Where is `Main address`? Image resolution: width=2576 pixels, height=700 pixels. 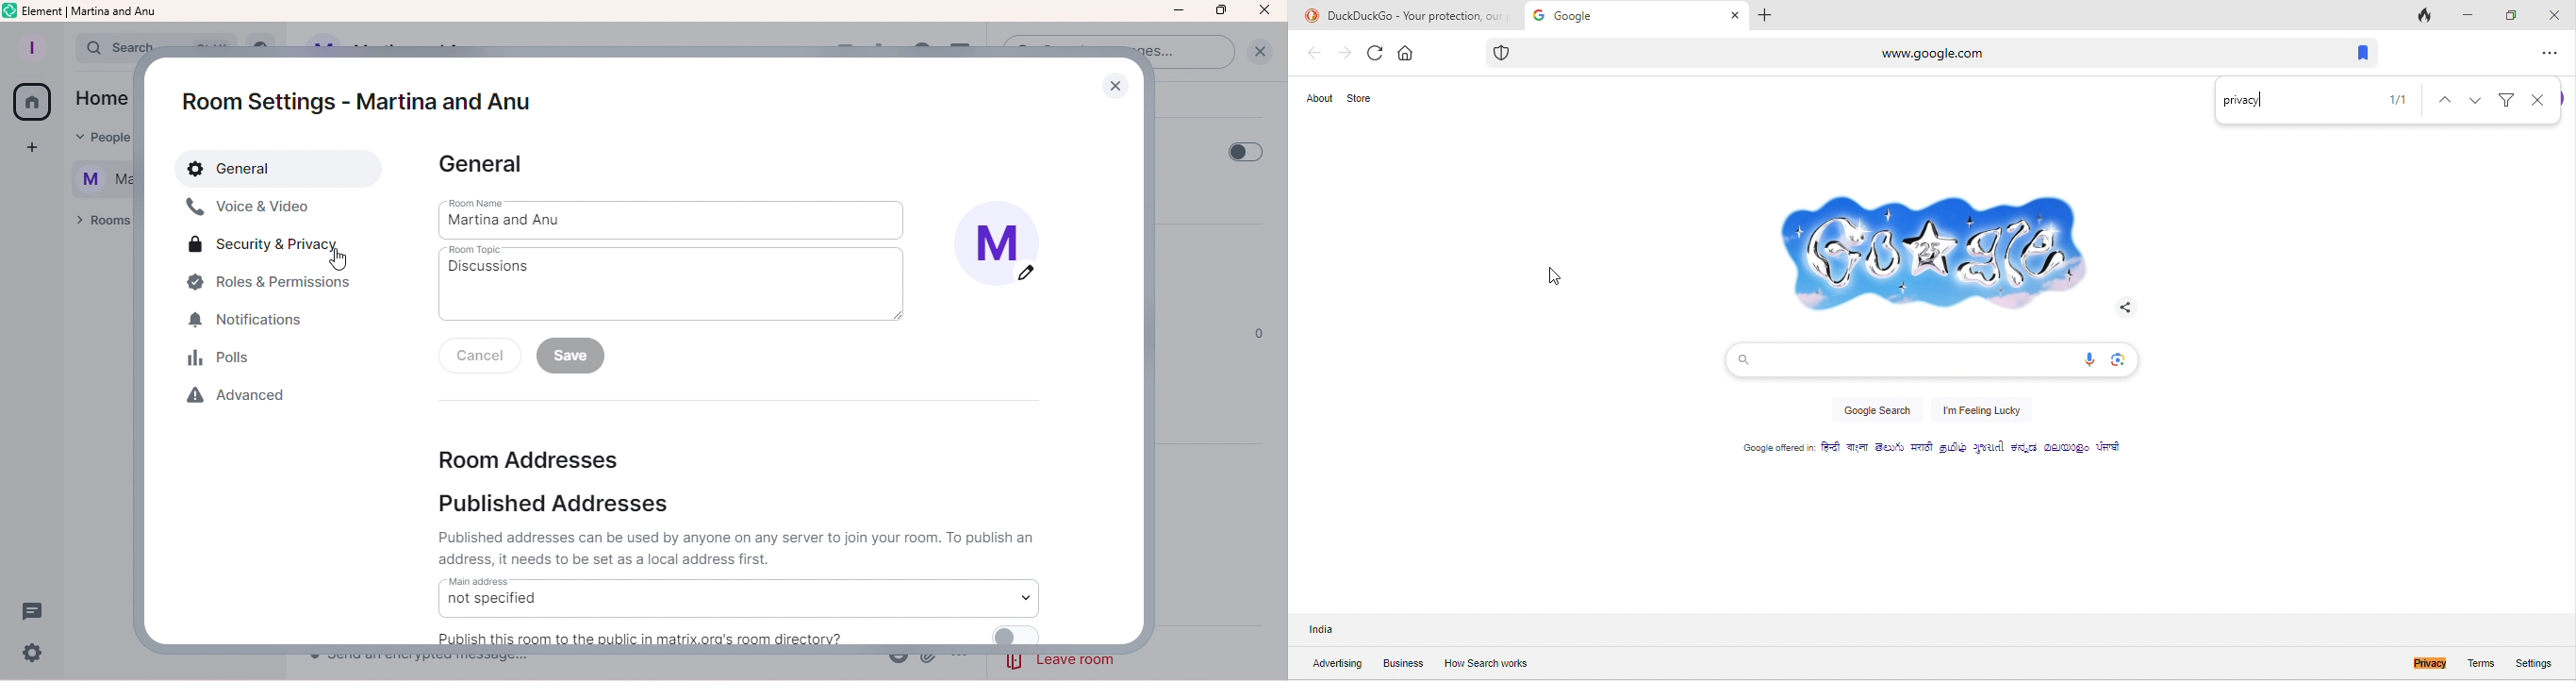 Main address is located at coordinates (762, 602).